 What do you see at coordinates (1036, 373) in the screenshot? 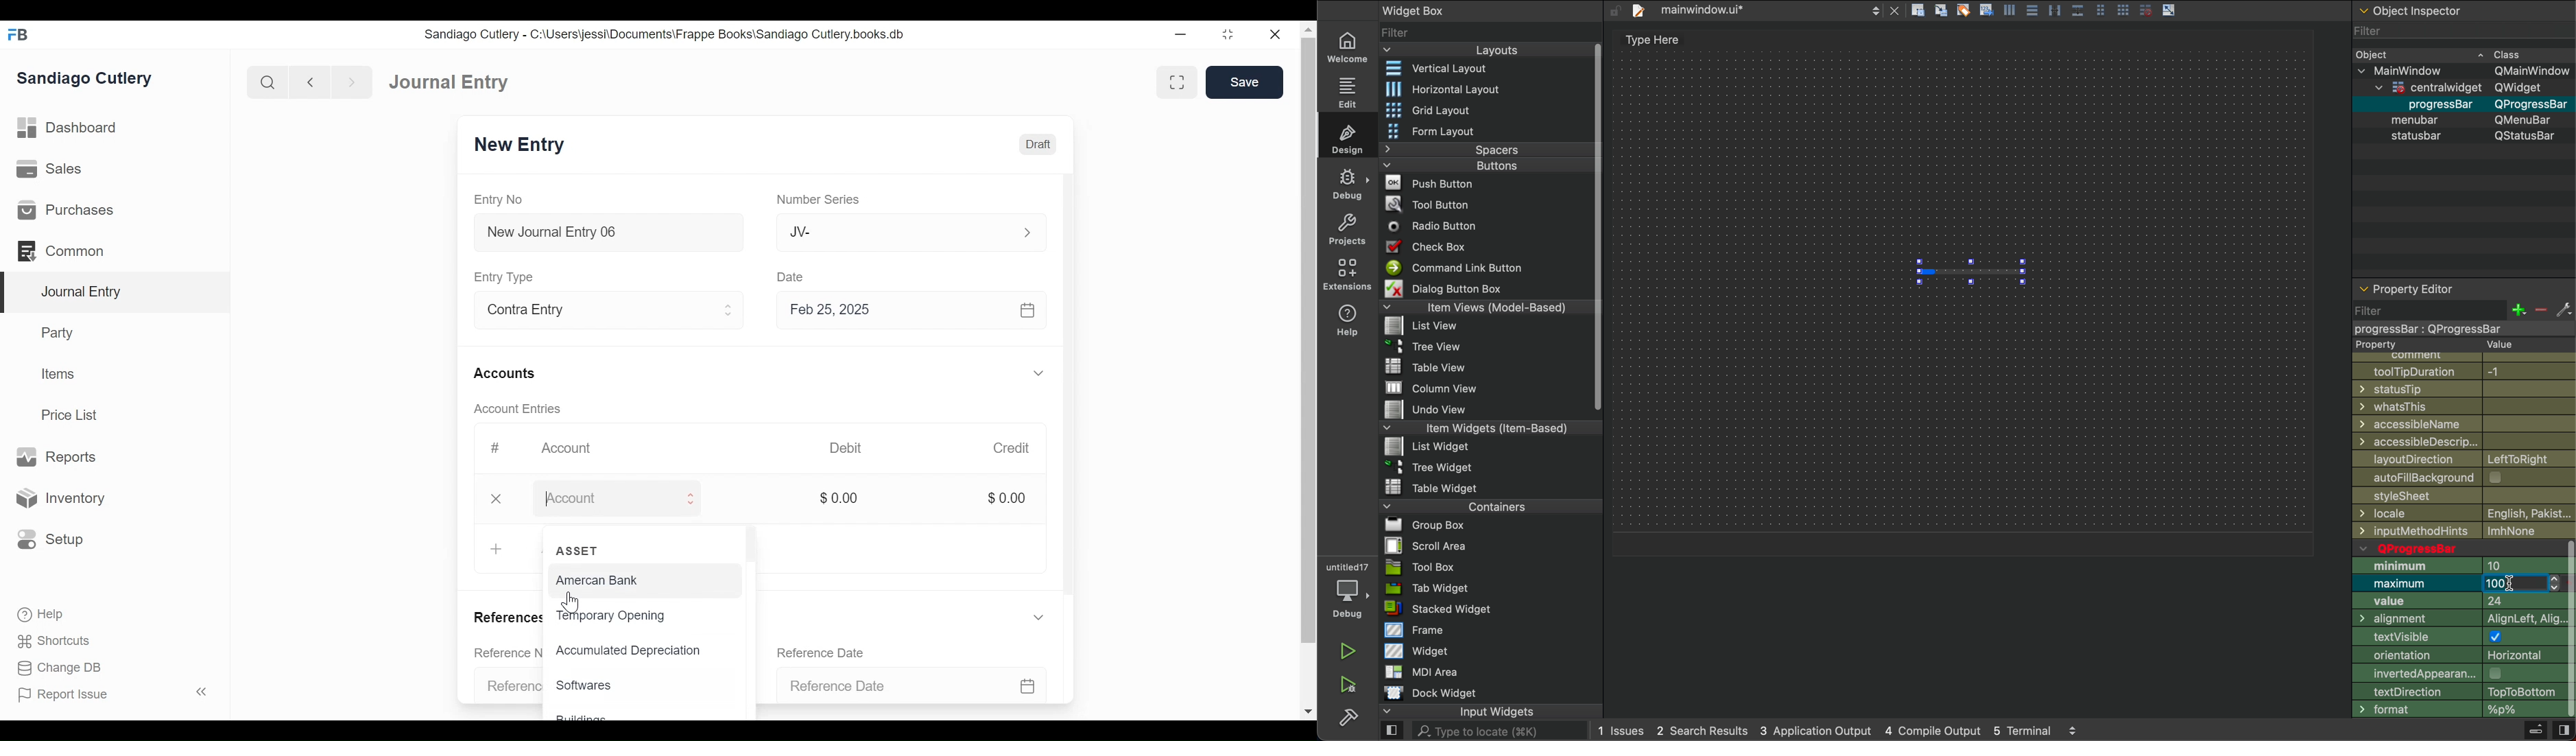
I see `Expand` at bounding box center [1036, 373].